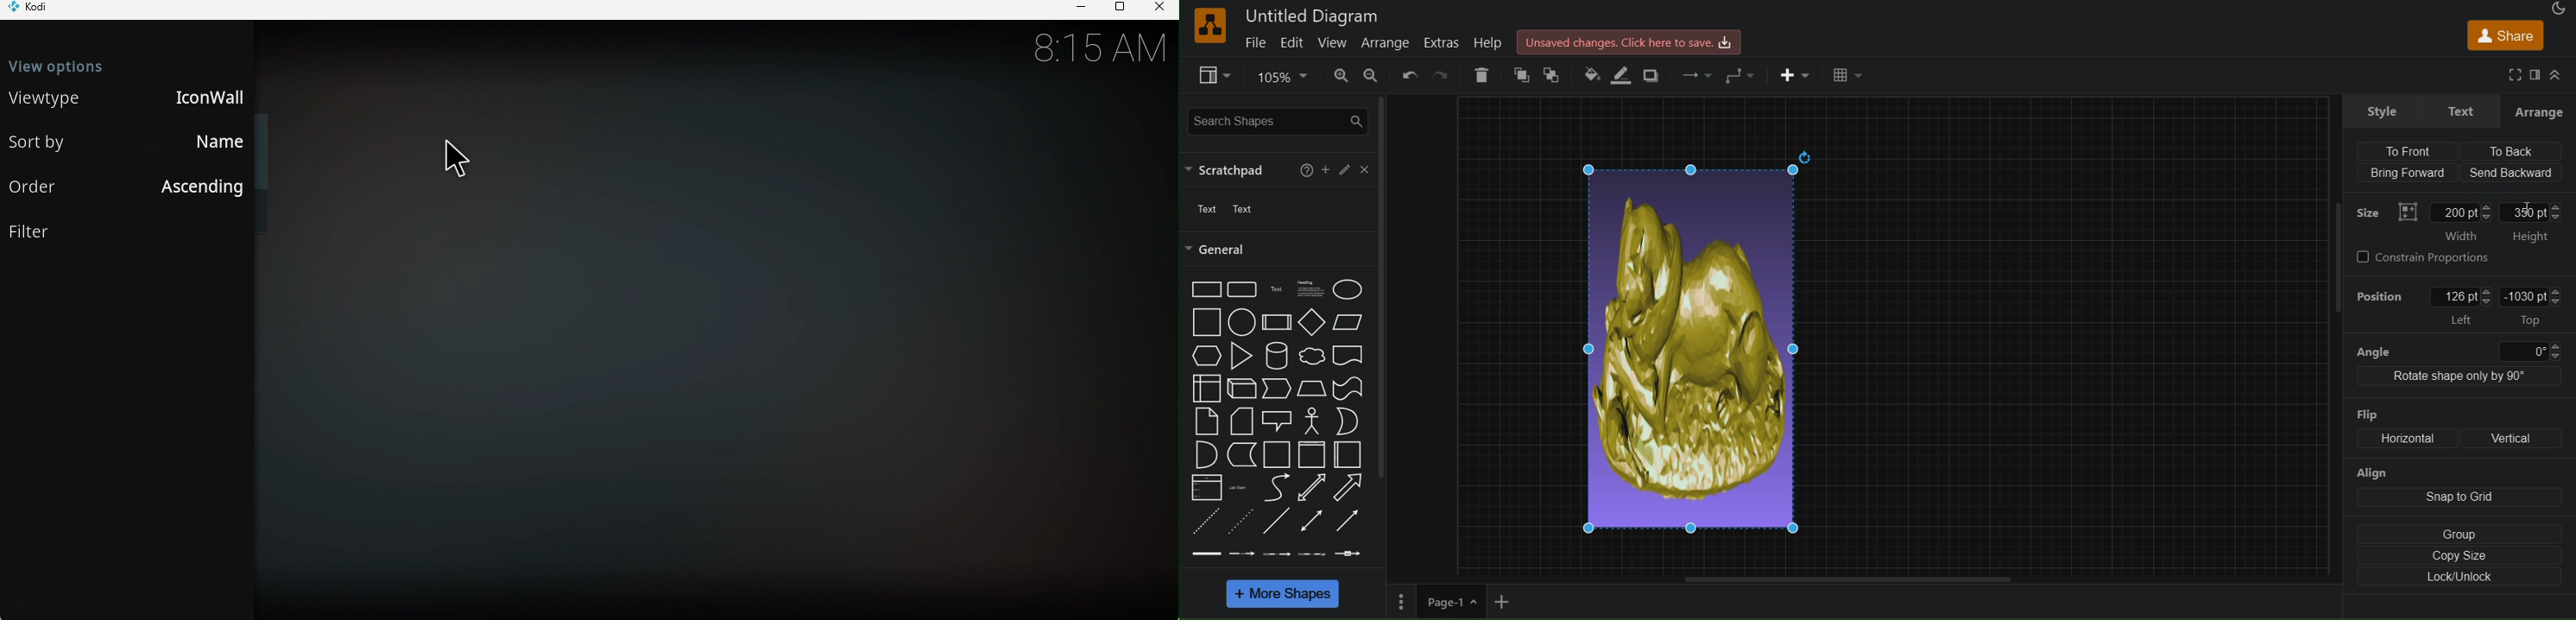 This screenshot has width=2576, height=644. I want to click on Sort by, so click(41, 142).